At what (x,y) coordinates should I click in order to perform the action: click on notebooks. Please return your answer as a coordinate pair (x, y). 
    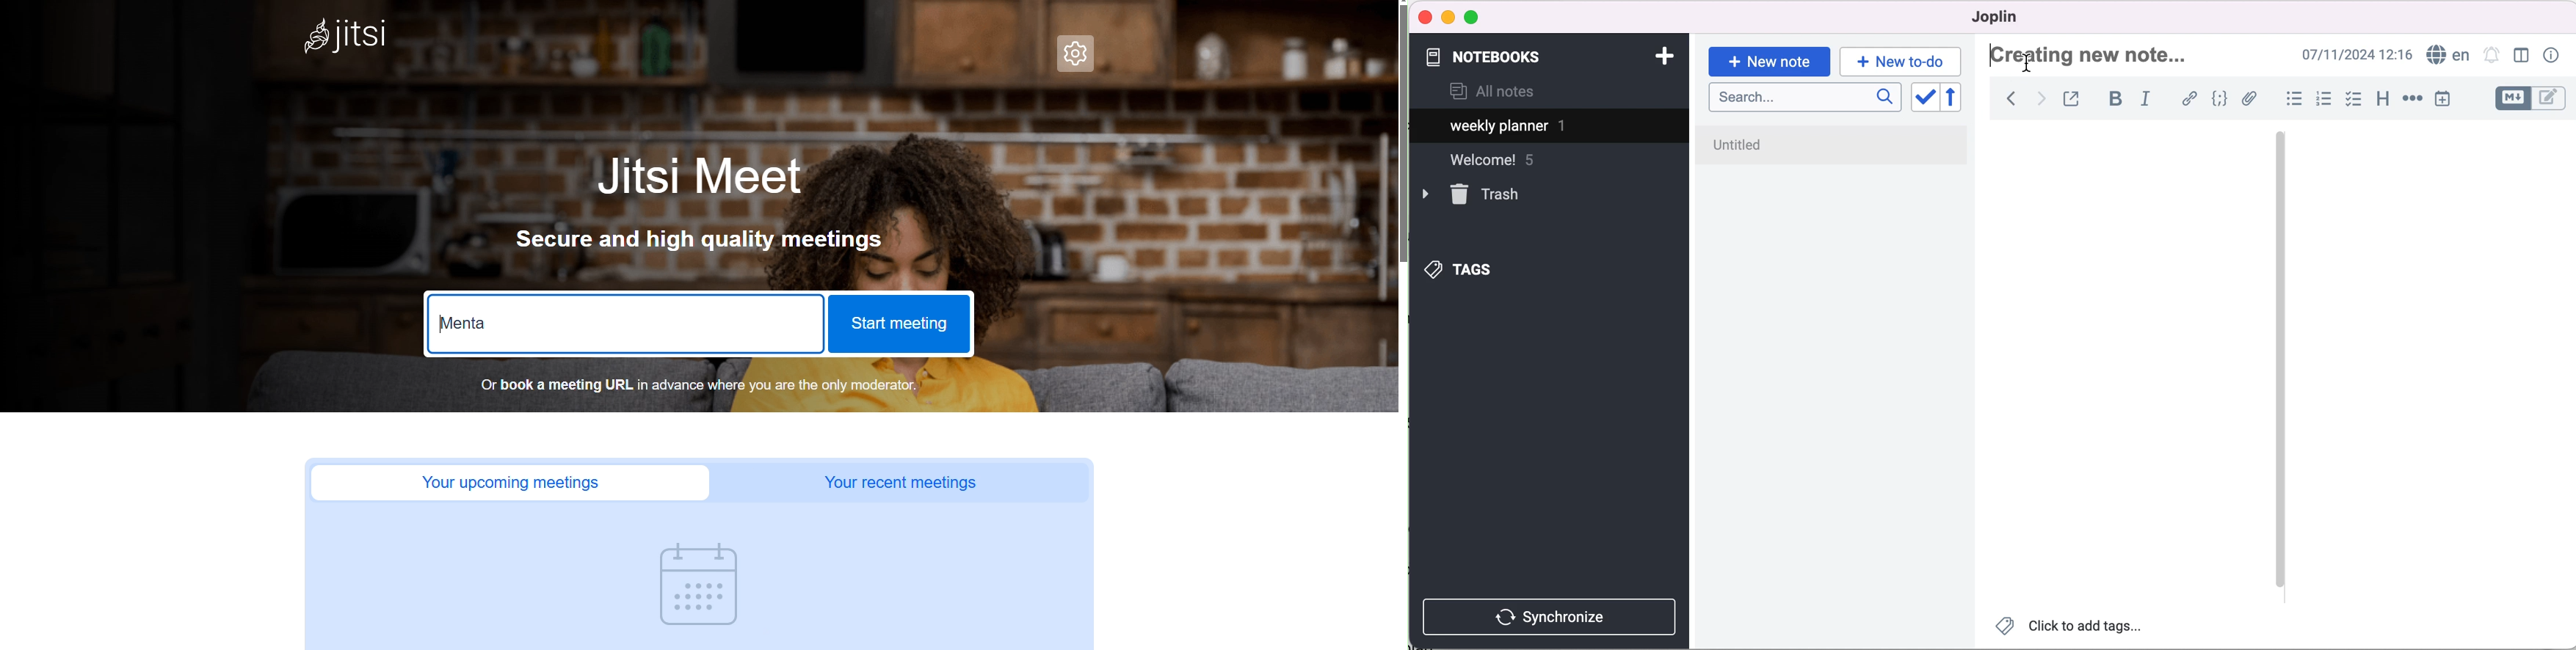
    Looking at the image, I should click on (1493, 57).